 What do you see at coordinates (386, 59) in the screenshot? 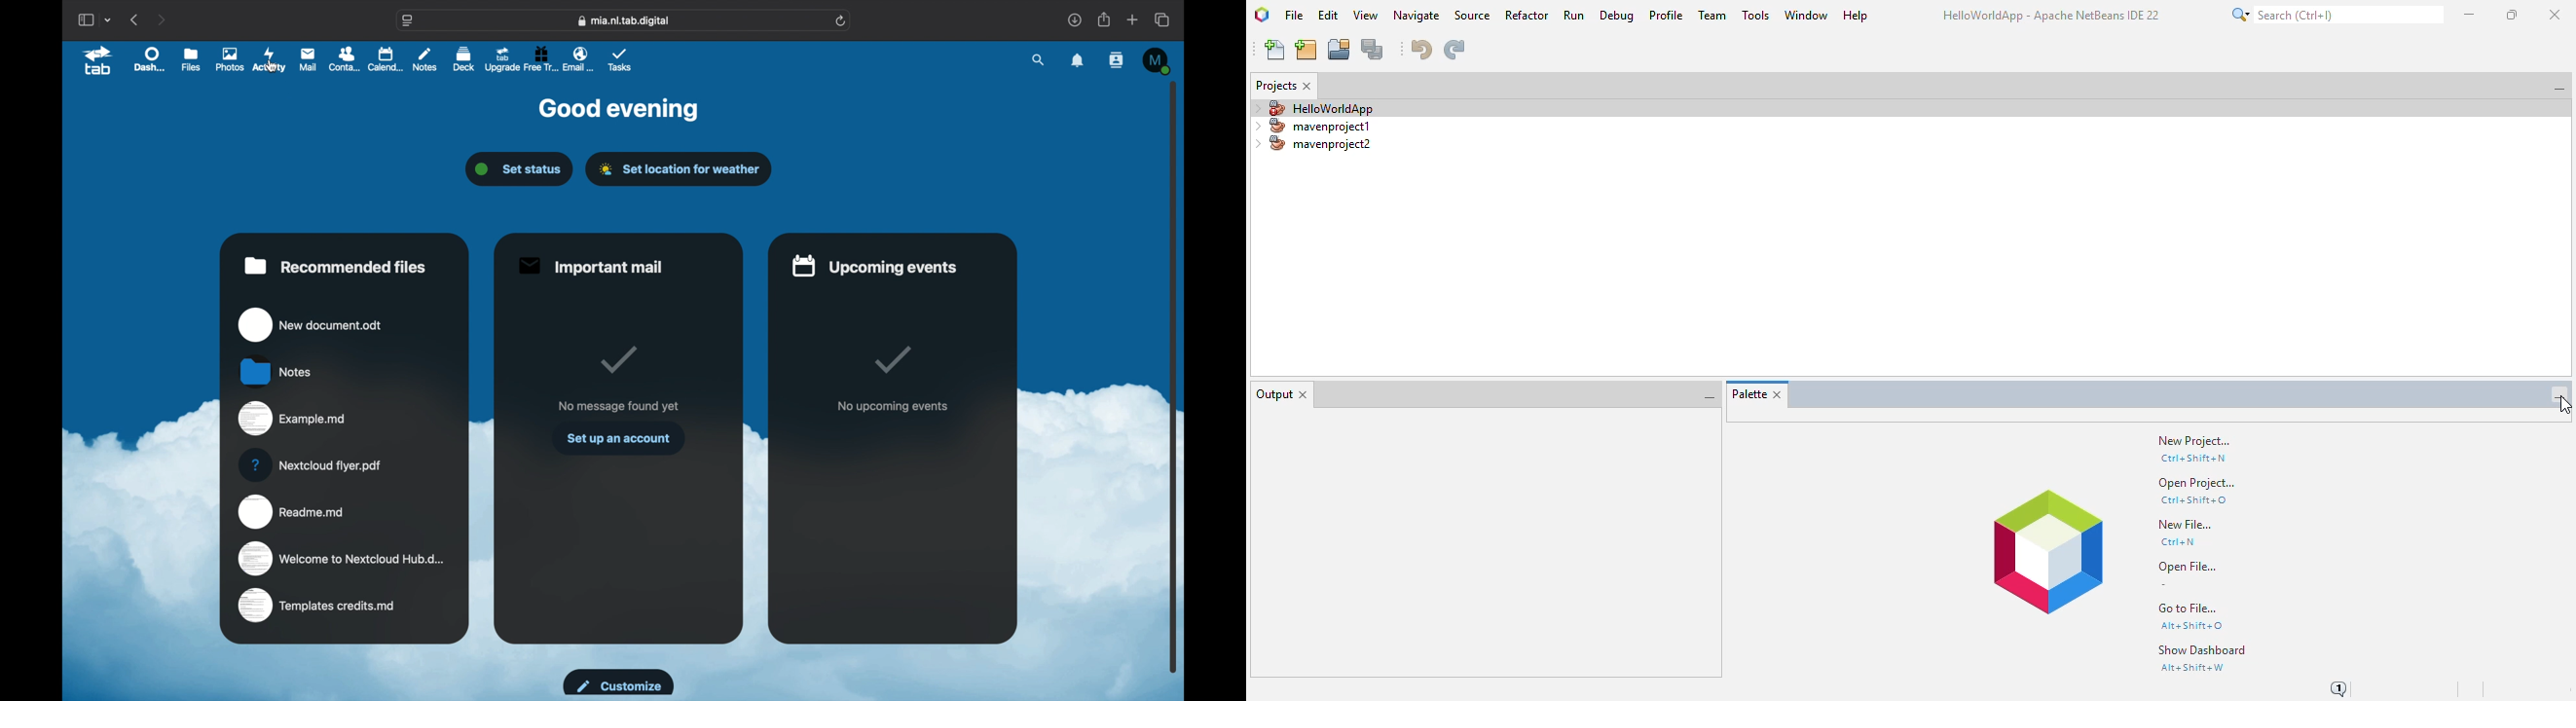
I see `calendar` at bounding box center [386, 59].